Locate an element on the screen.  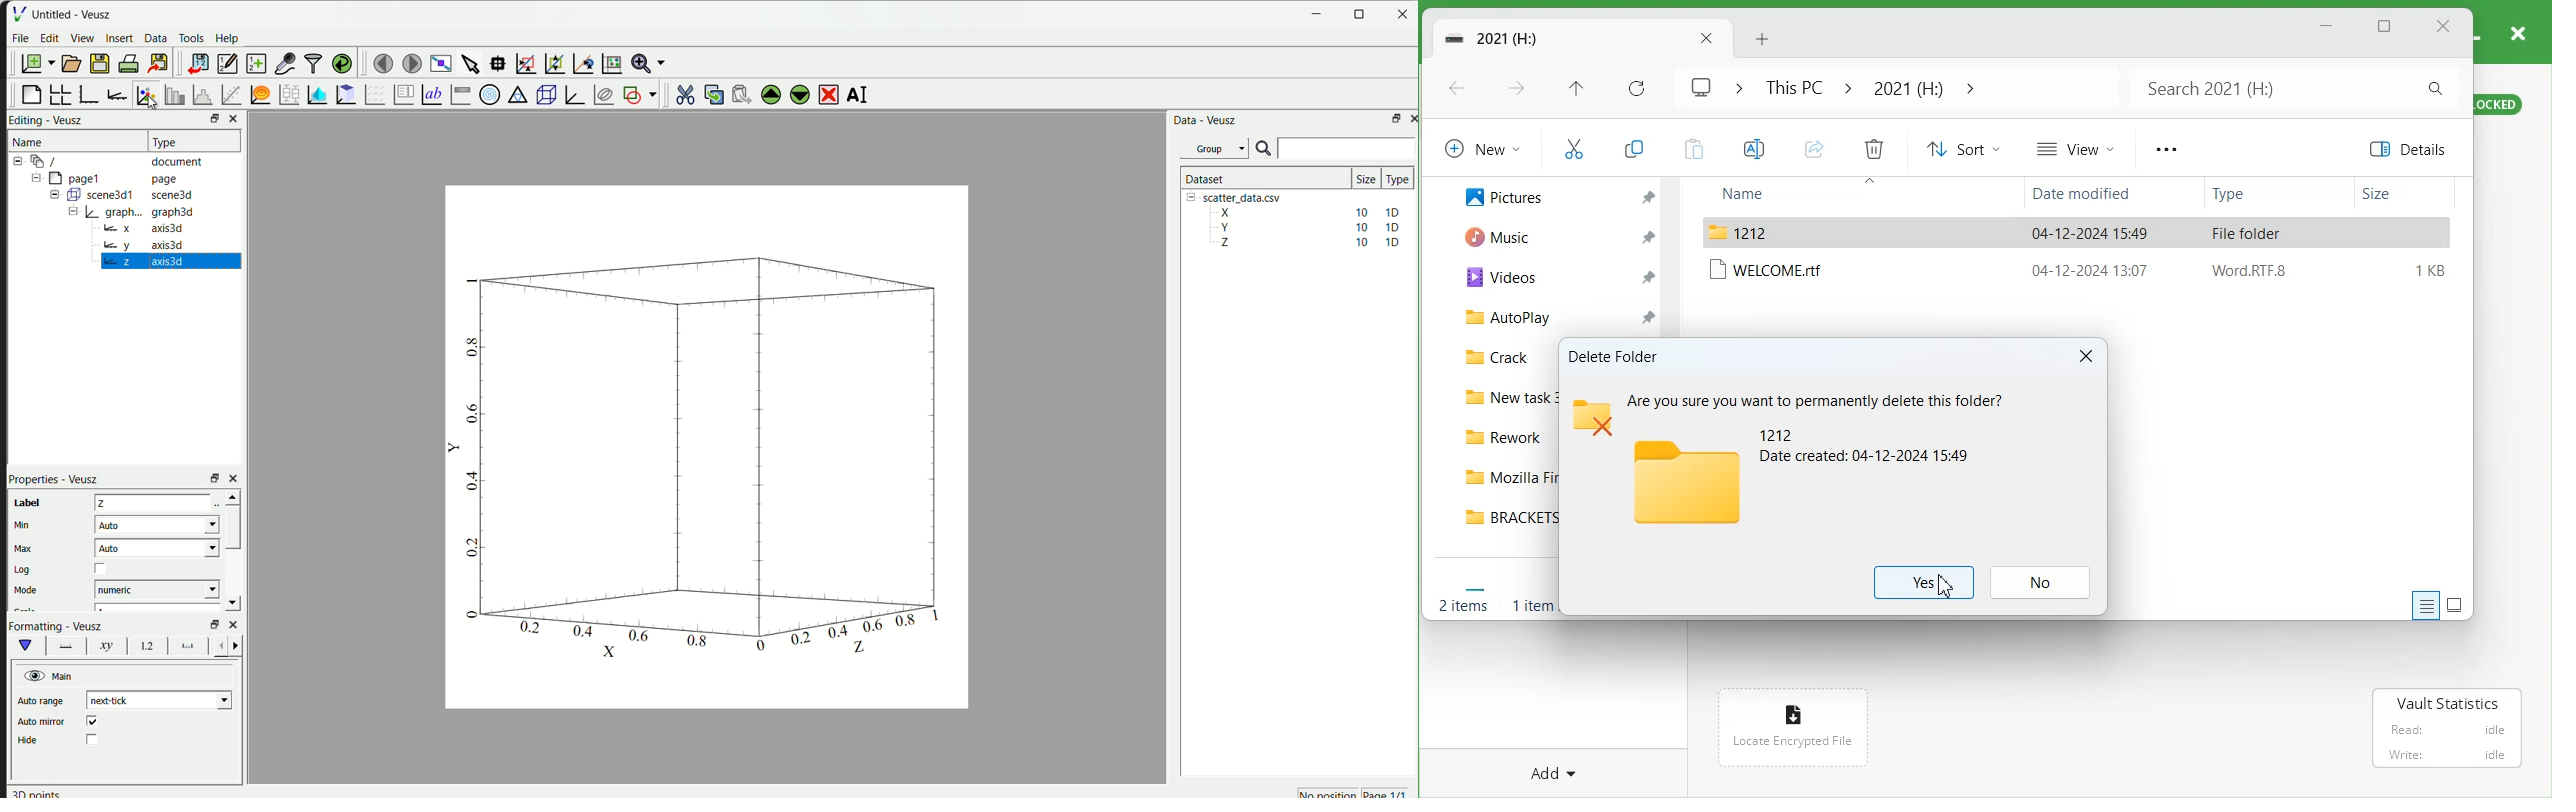
| numeric is located at coordinates (157, 590).